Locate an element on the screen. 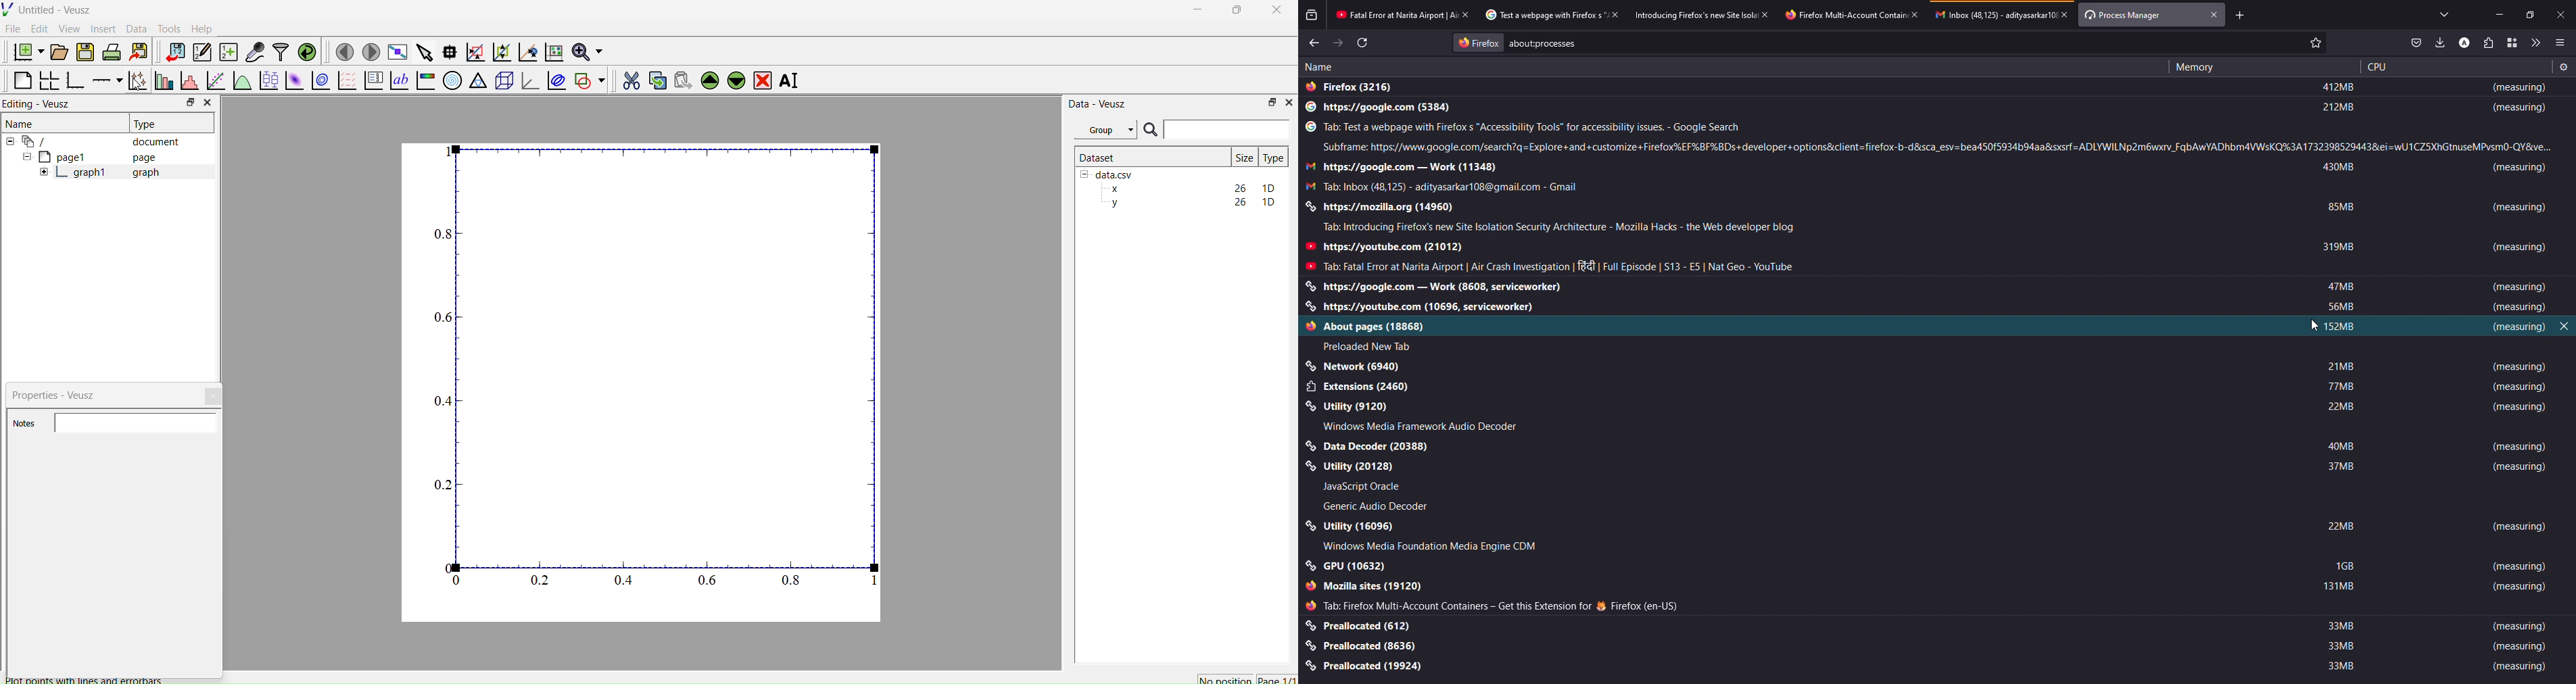 This screenshot has width=2576, height=700. more tools is located at coordinates (2534, 43).